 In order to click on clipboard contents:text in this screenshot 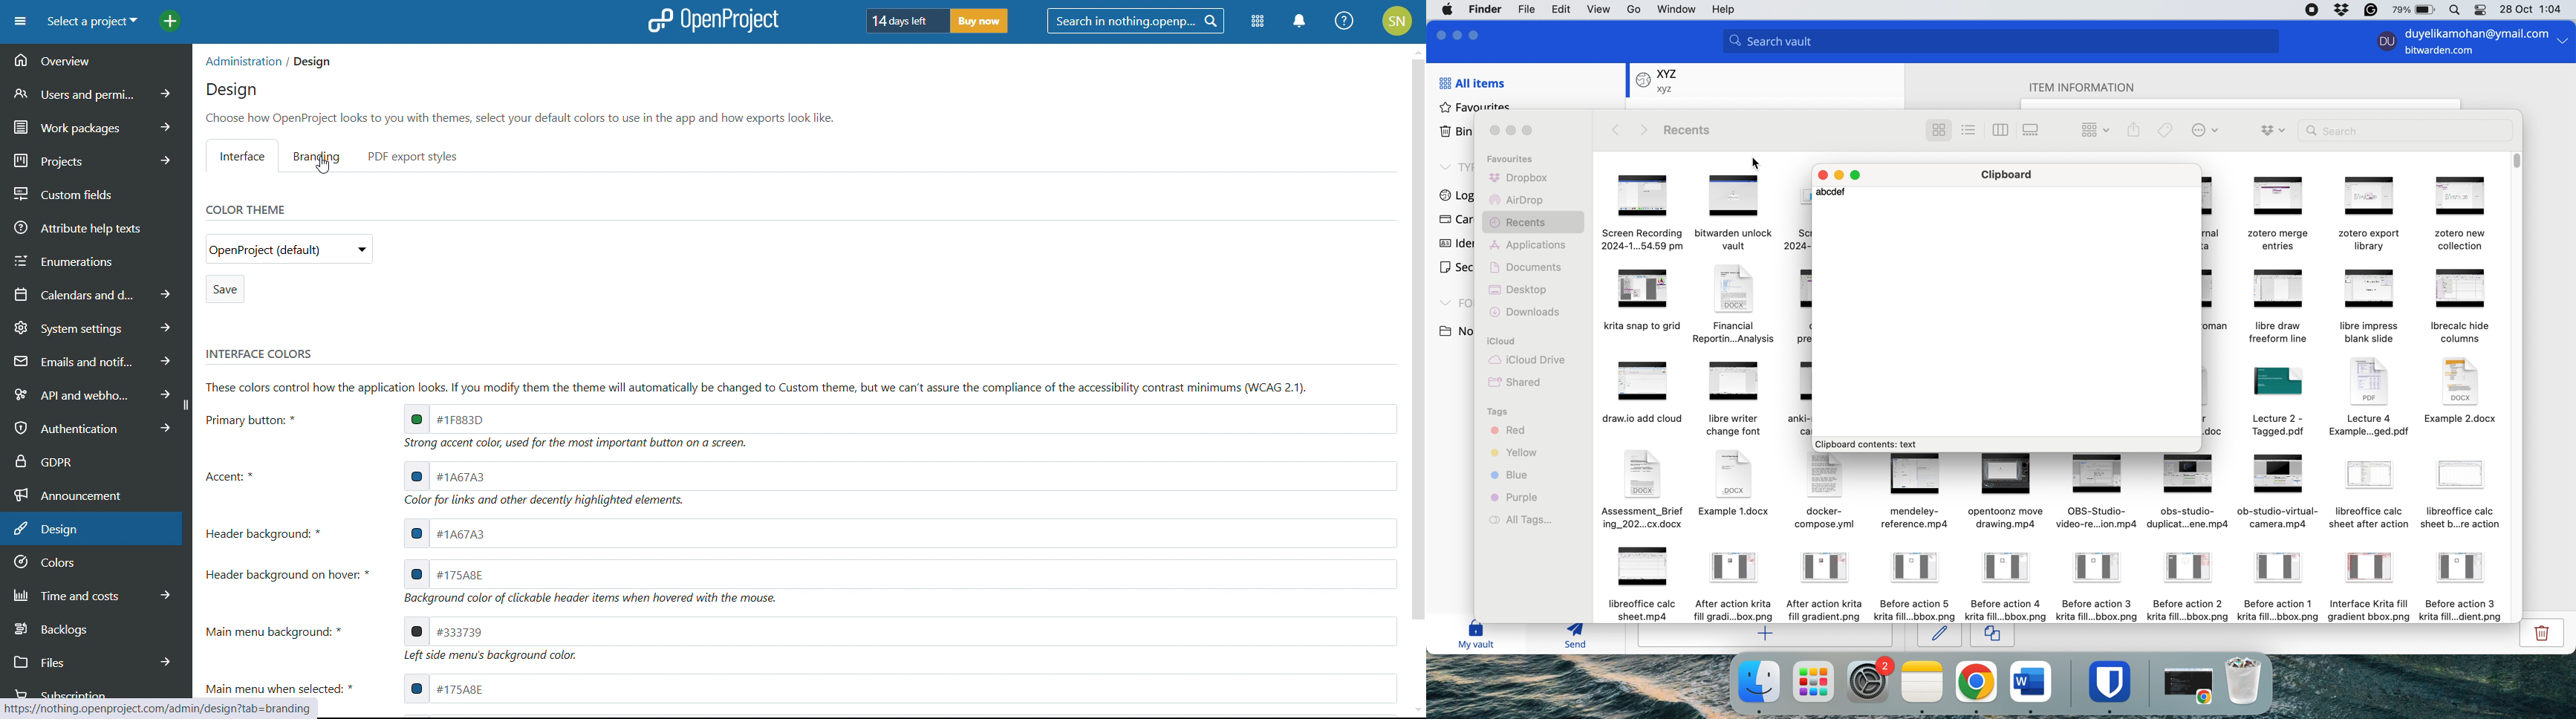, I will do `click(1872, 444)`.